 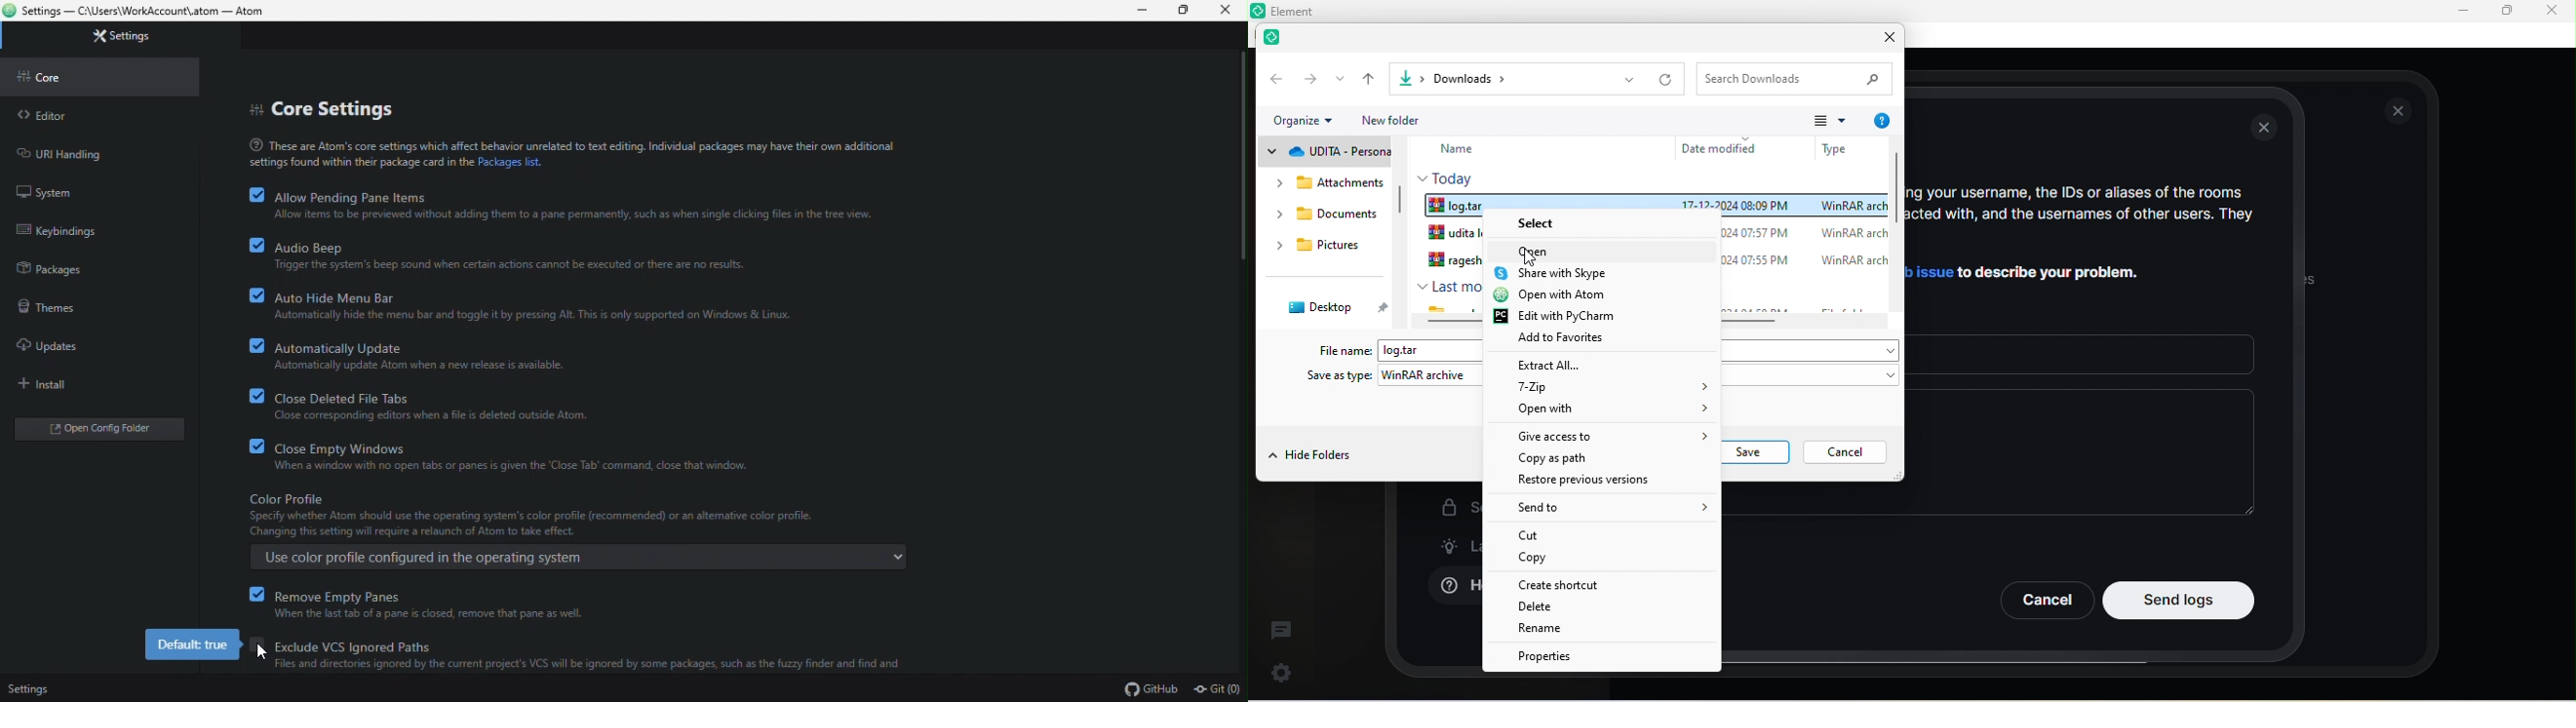 I want to click on 7zip, so click(x=1616, y=390).